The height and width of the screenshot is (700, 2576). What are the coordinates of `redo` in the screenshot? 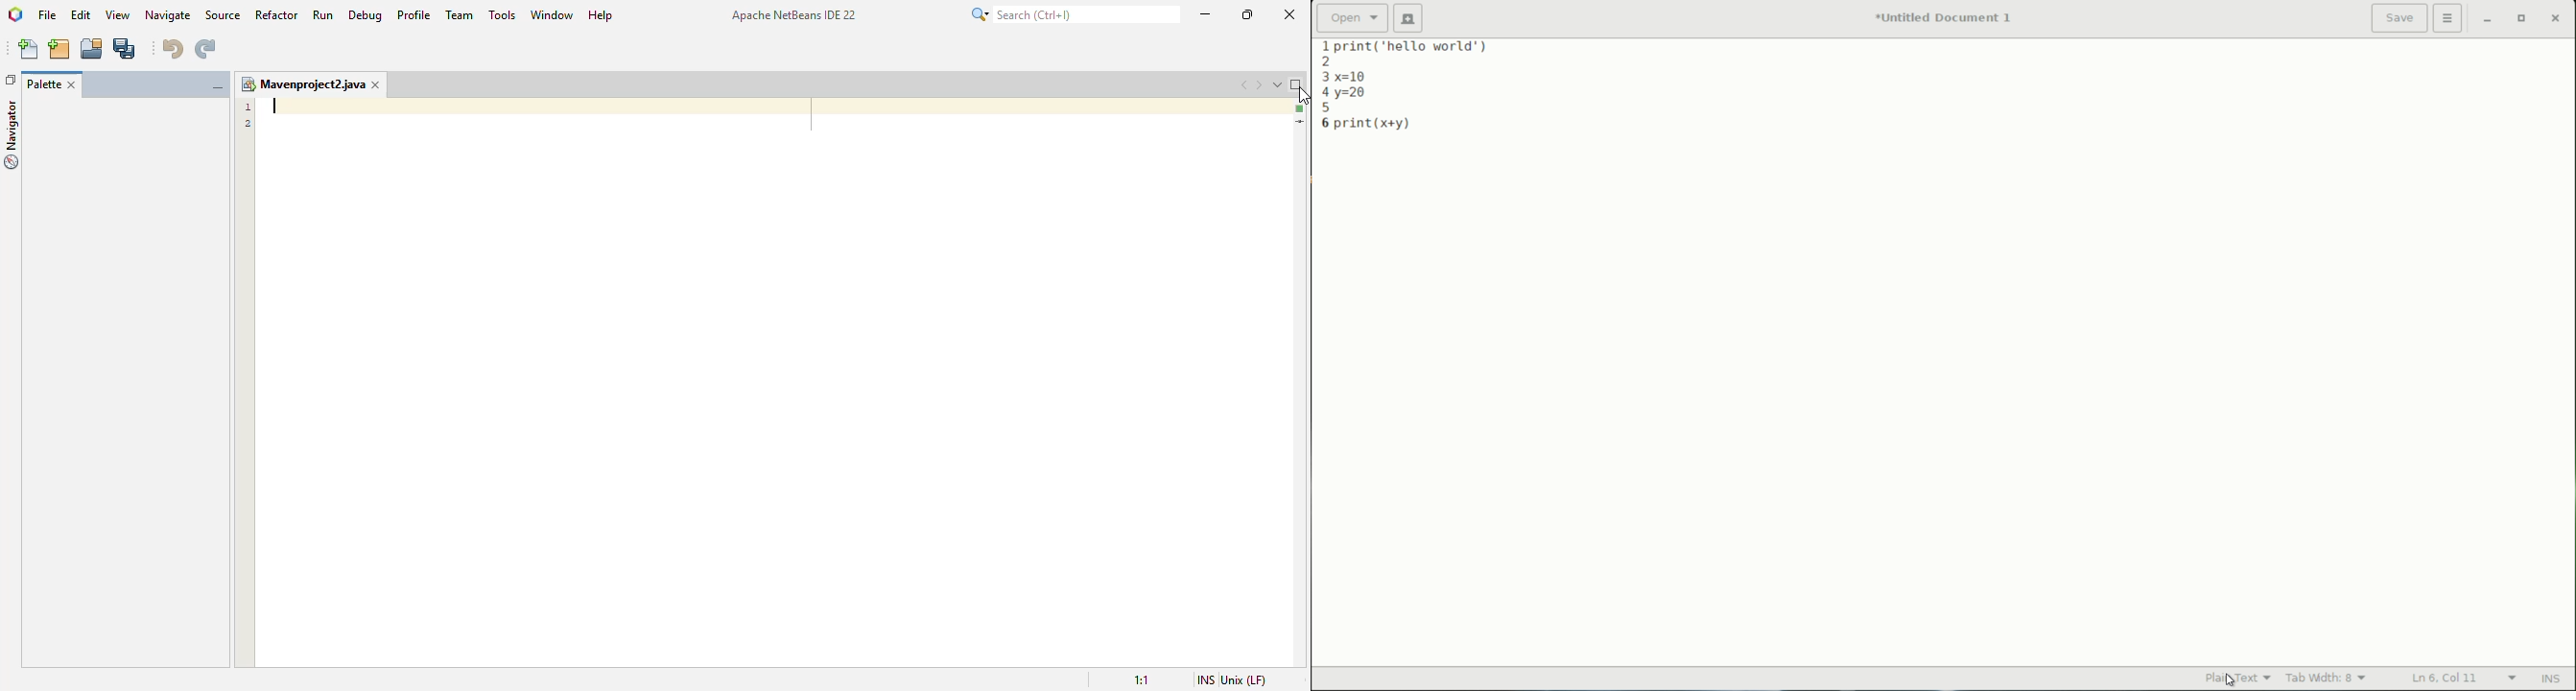 It's located at (206, 49).